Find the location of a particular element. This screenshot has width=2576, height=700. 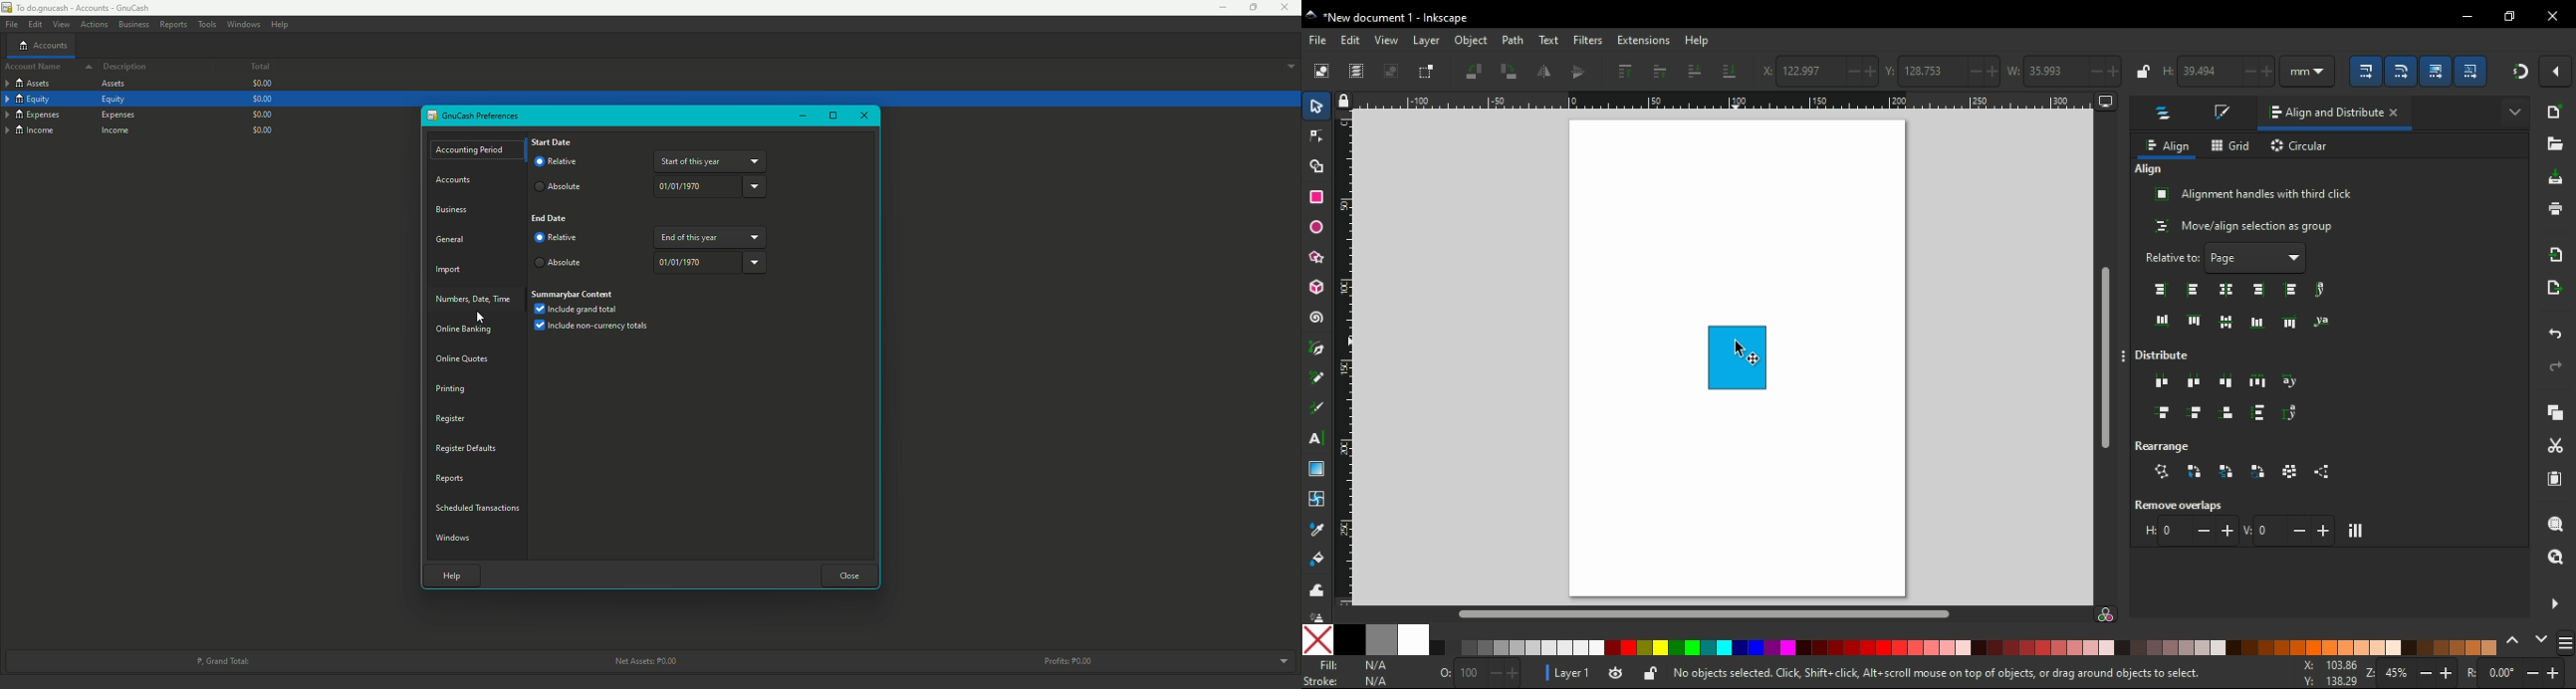

deselect is located at coordinates (1392, 73).